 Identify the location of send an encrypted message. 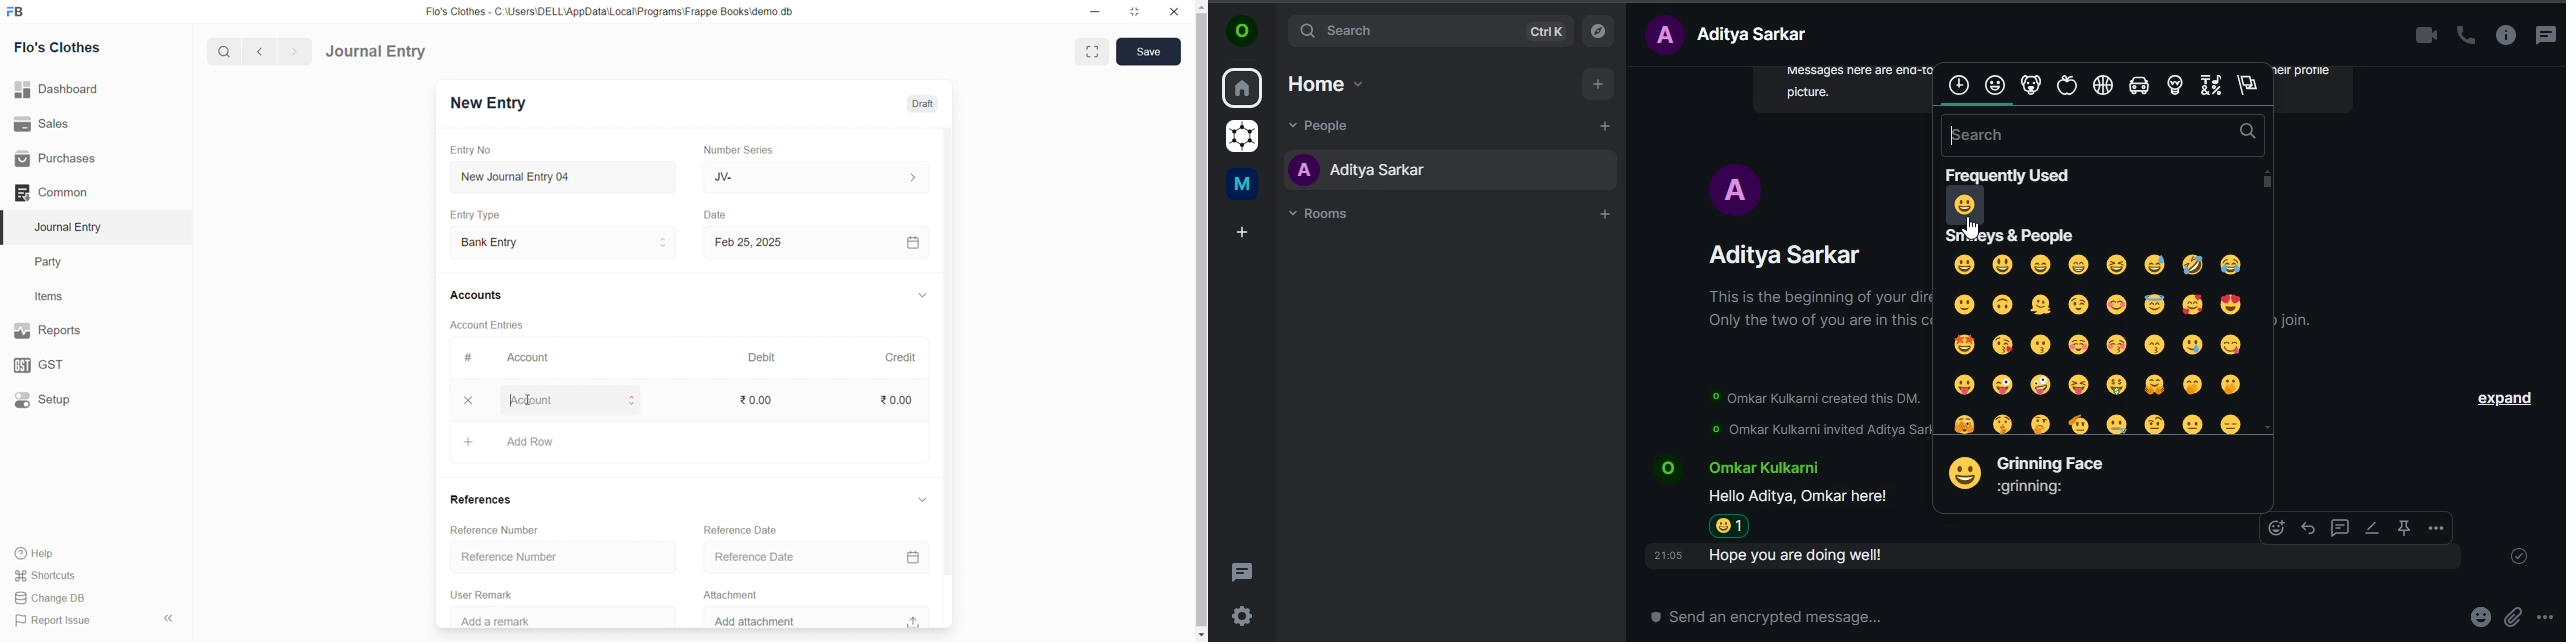
(1783, 618).